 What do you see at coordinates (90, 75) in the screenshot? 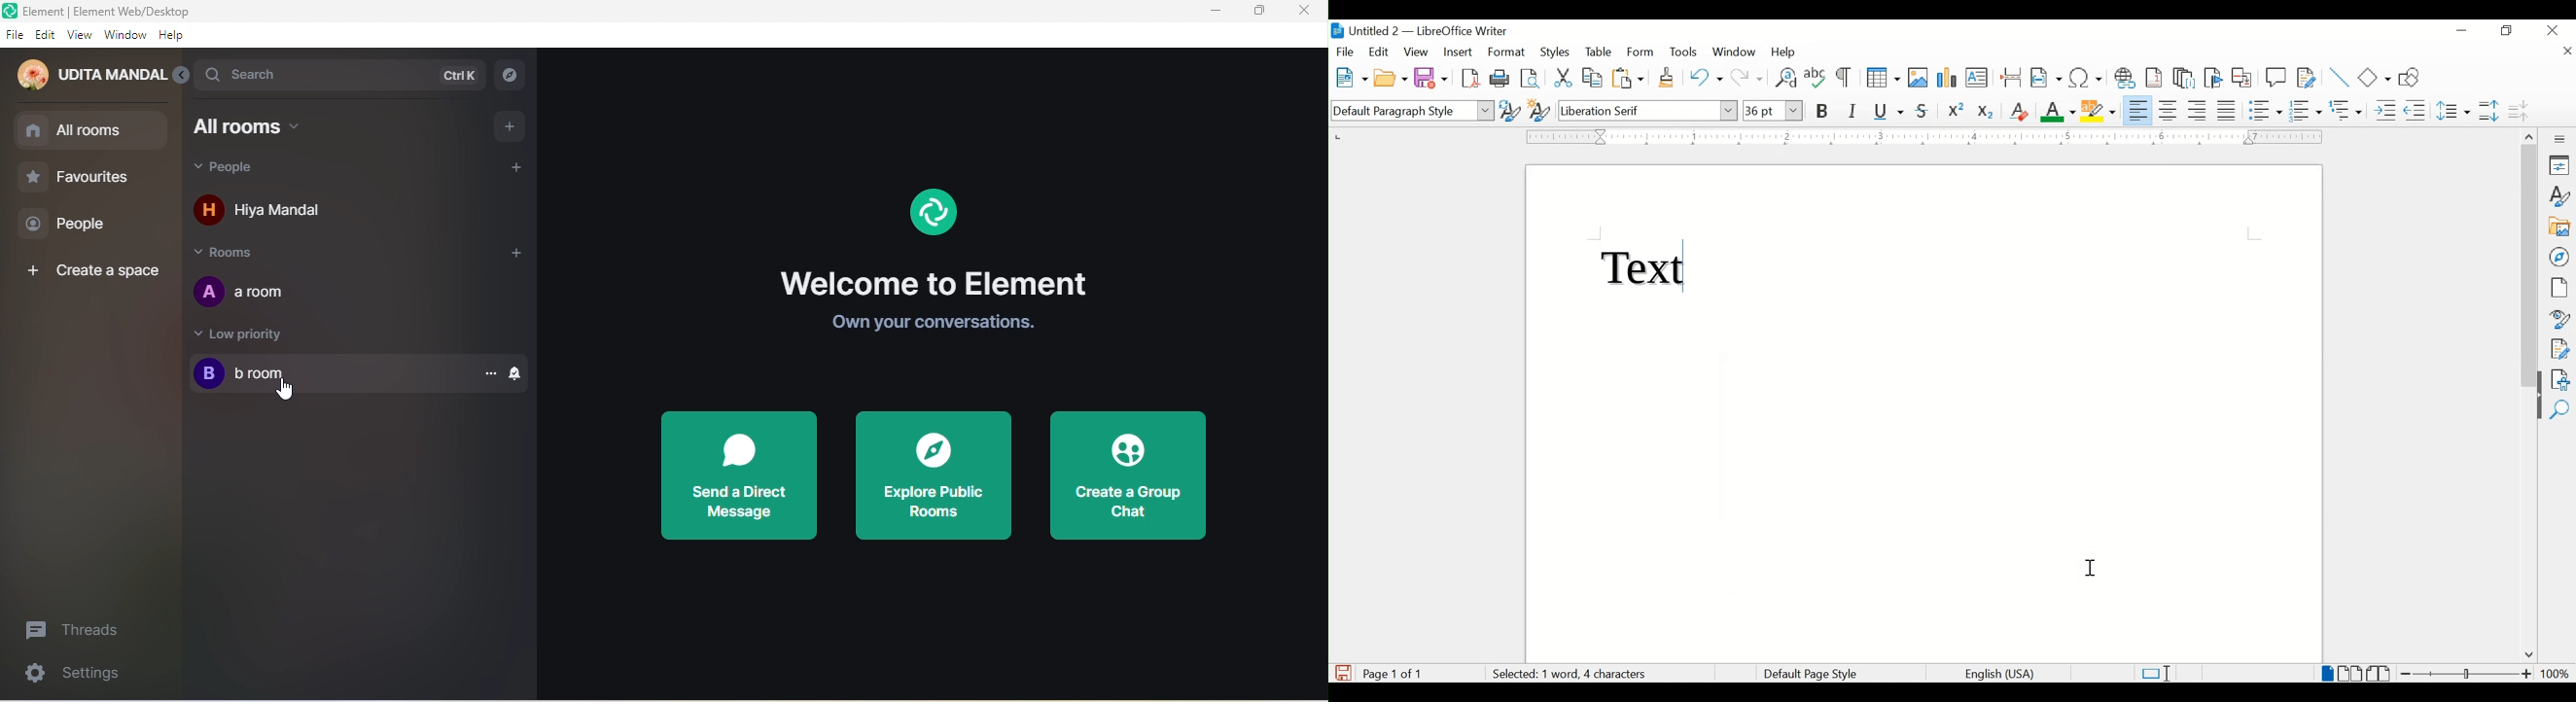
I see `udita mandal` at bounding box center [90, 75].